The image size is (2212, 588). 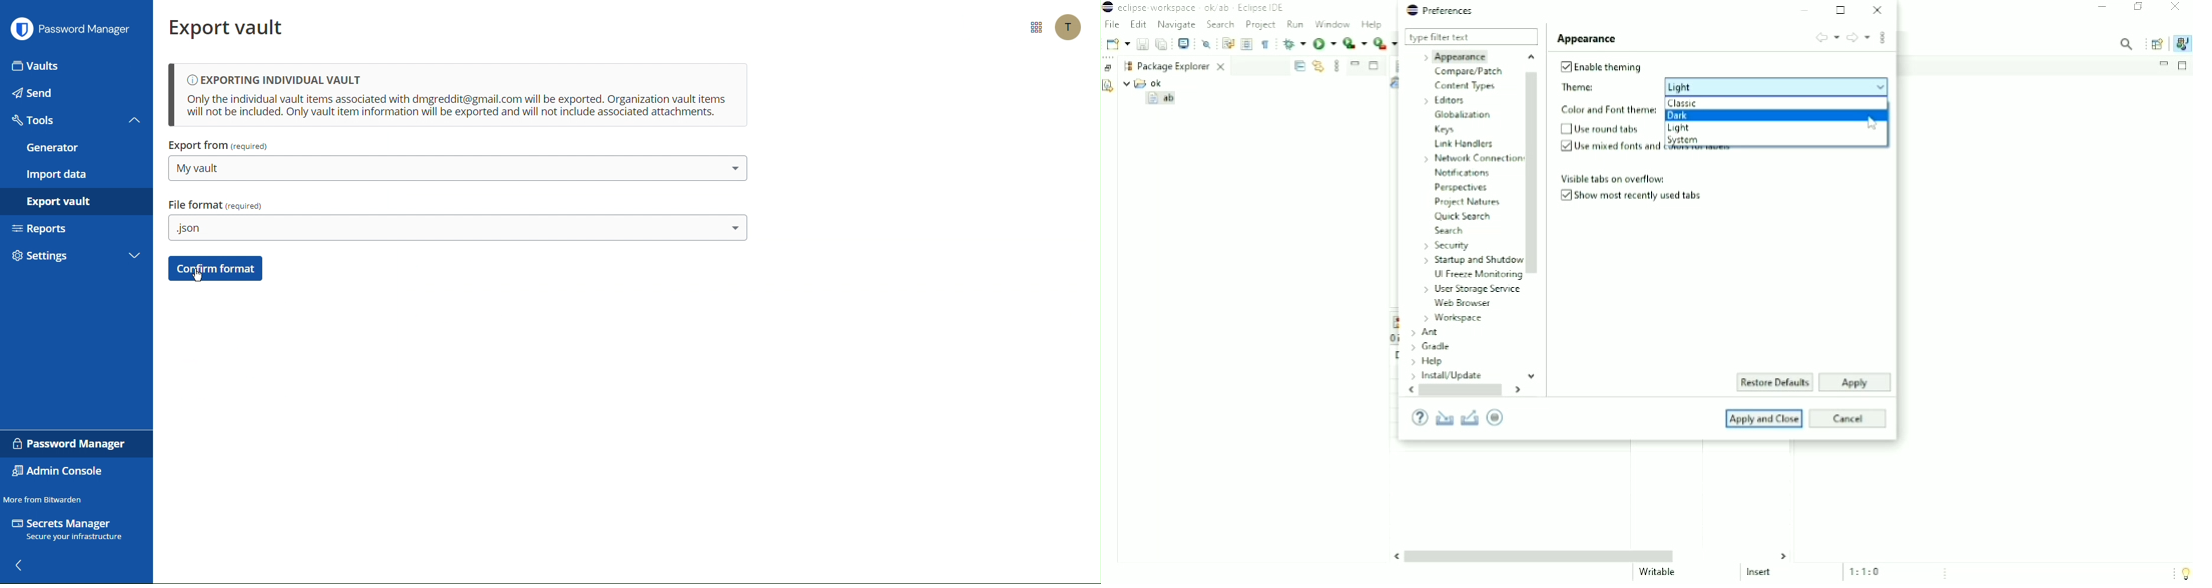 What do you see at coordinates (2181, 43) in the screenshot?
I see `Java` at bounding box center [2181, 43].